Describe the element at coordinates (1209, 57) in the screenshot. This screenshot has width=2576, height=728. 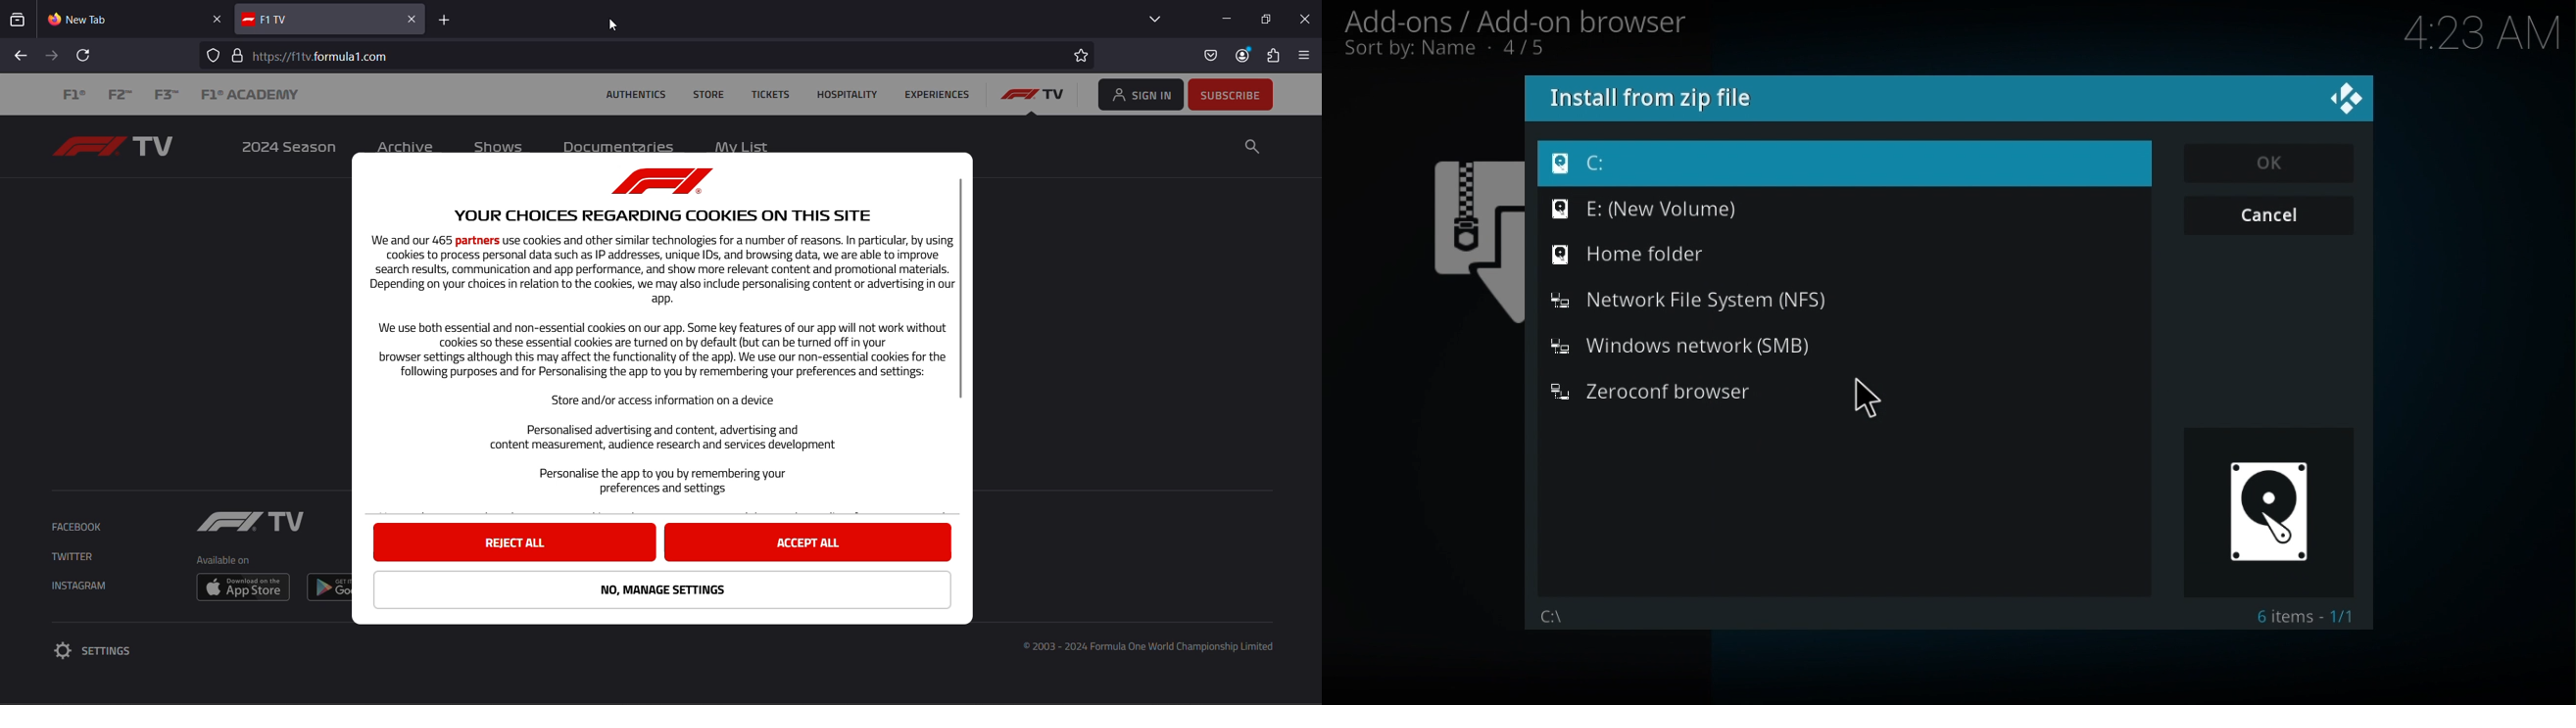
I see `save to pocket` at that location.